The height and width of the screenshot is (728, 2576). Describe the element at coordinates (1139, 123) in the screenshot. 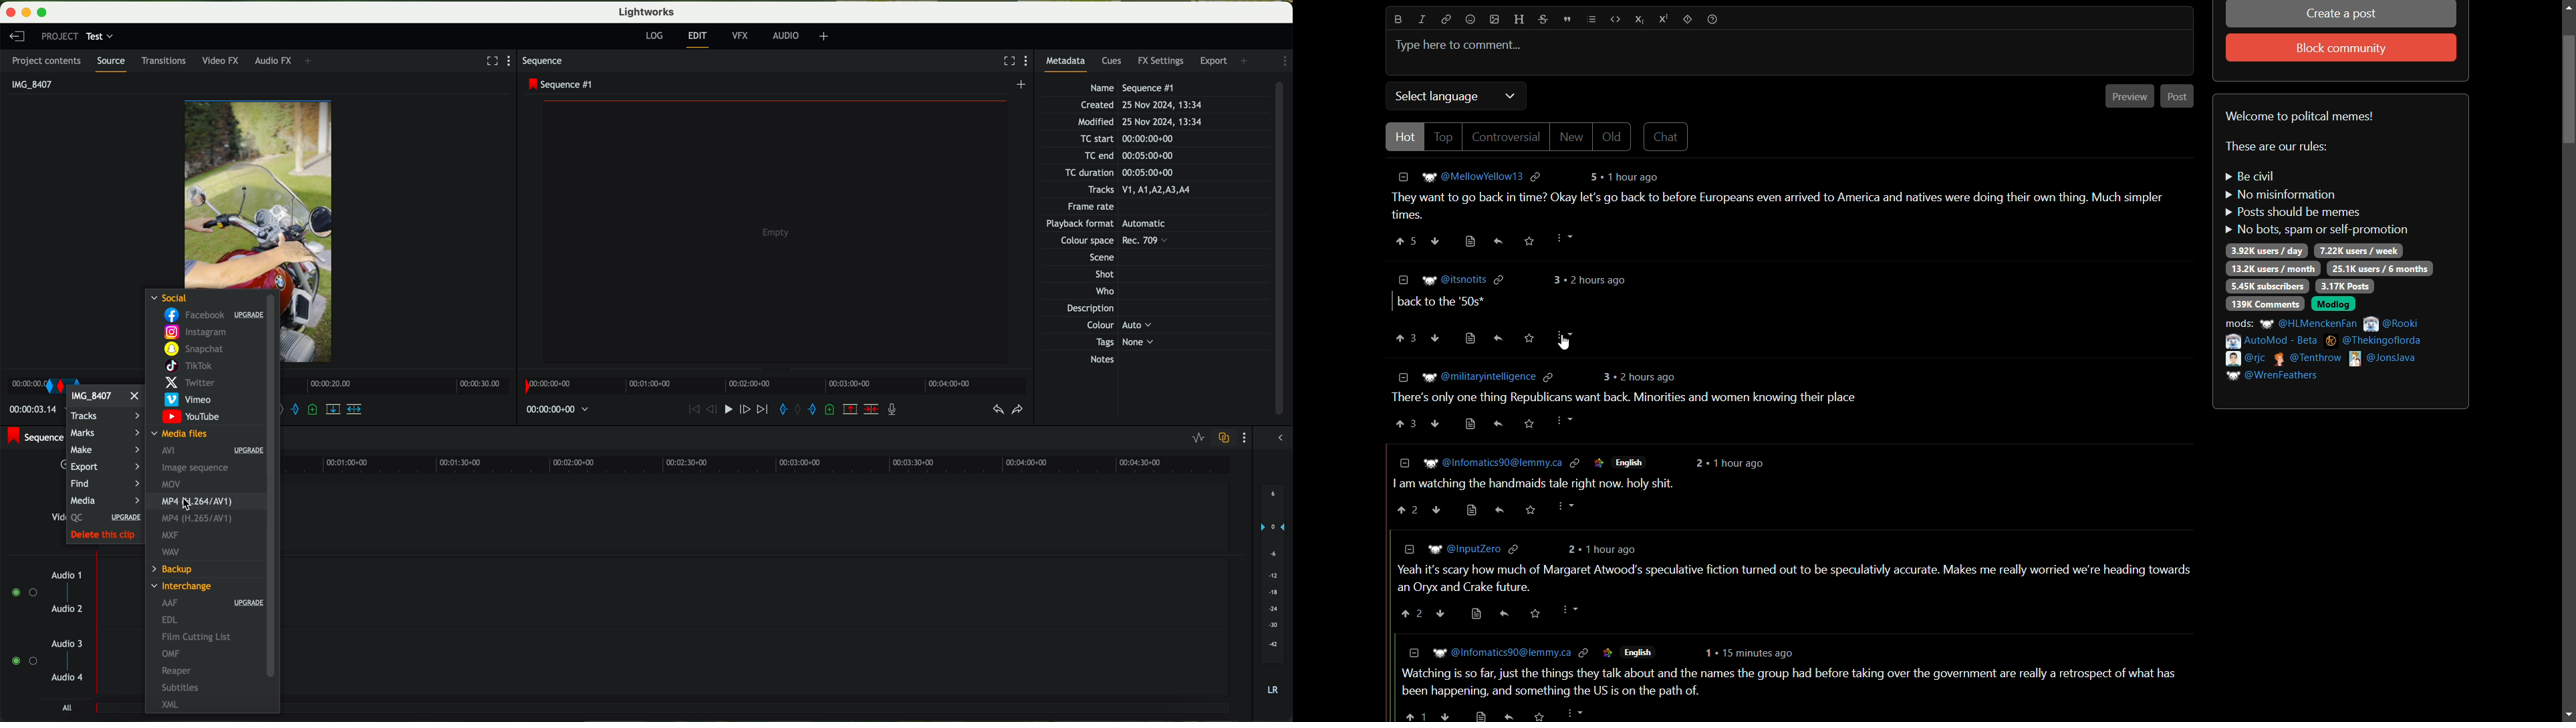

I see `Modified` at that location.